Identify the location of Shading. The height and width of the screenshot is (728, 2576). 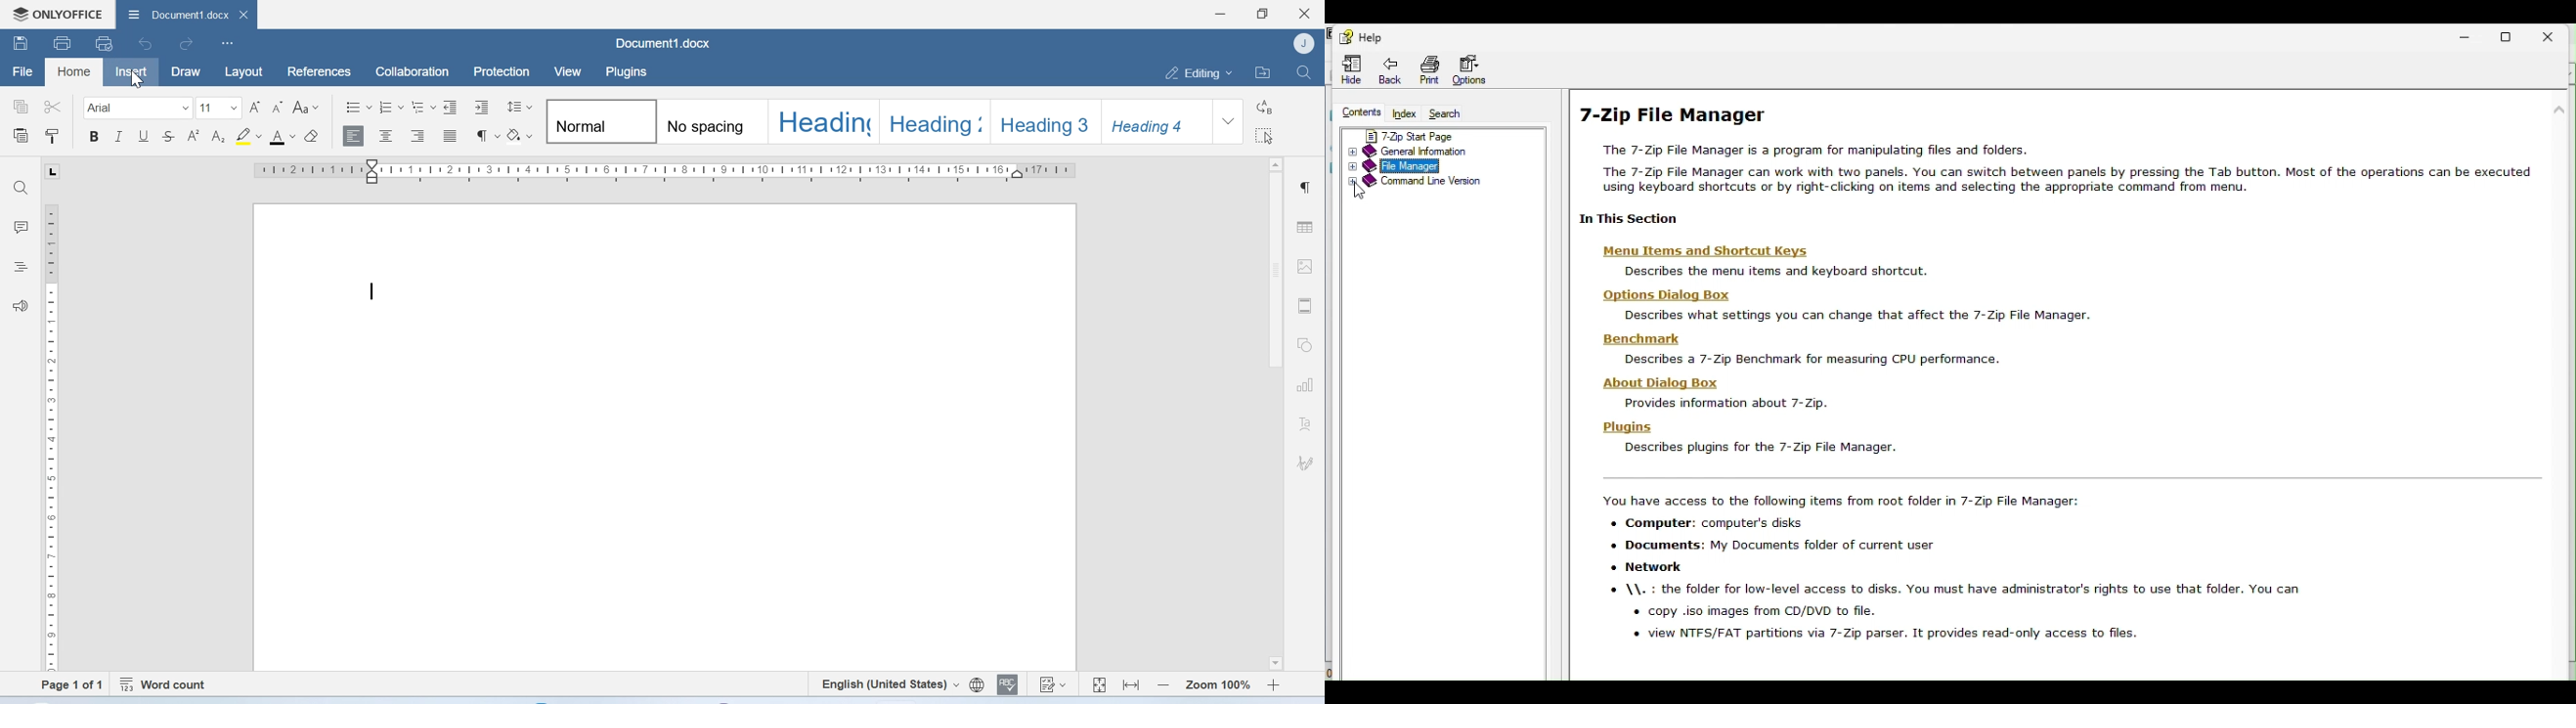
(520, 135).